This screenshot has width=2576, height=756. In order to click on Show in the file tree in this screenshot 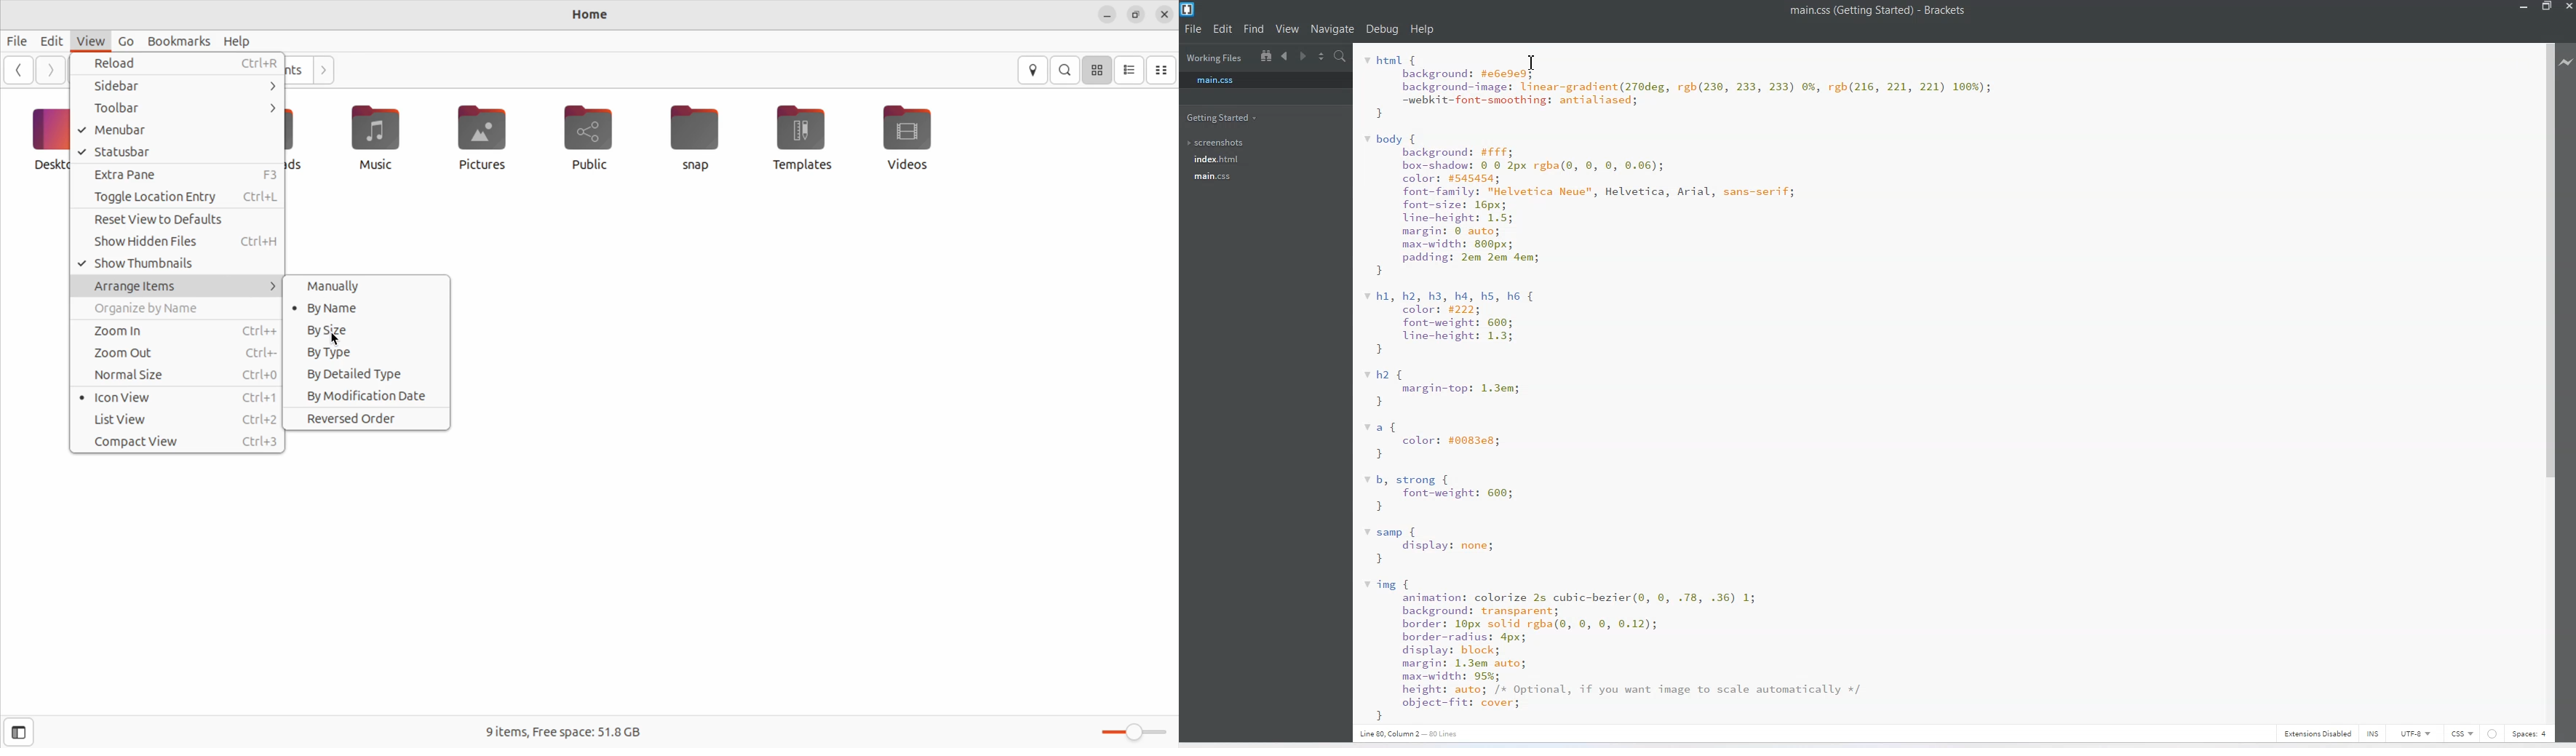, I will do `click(1267, 55)`.